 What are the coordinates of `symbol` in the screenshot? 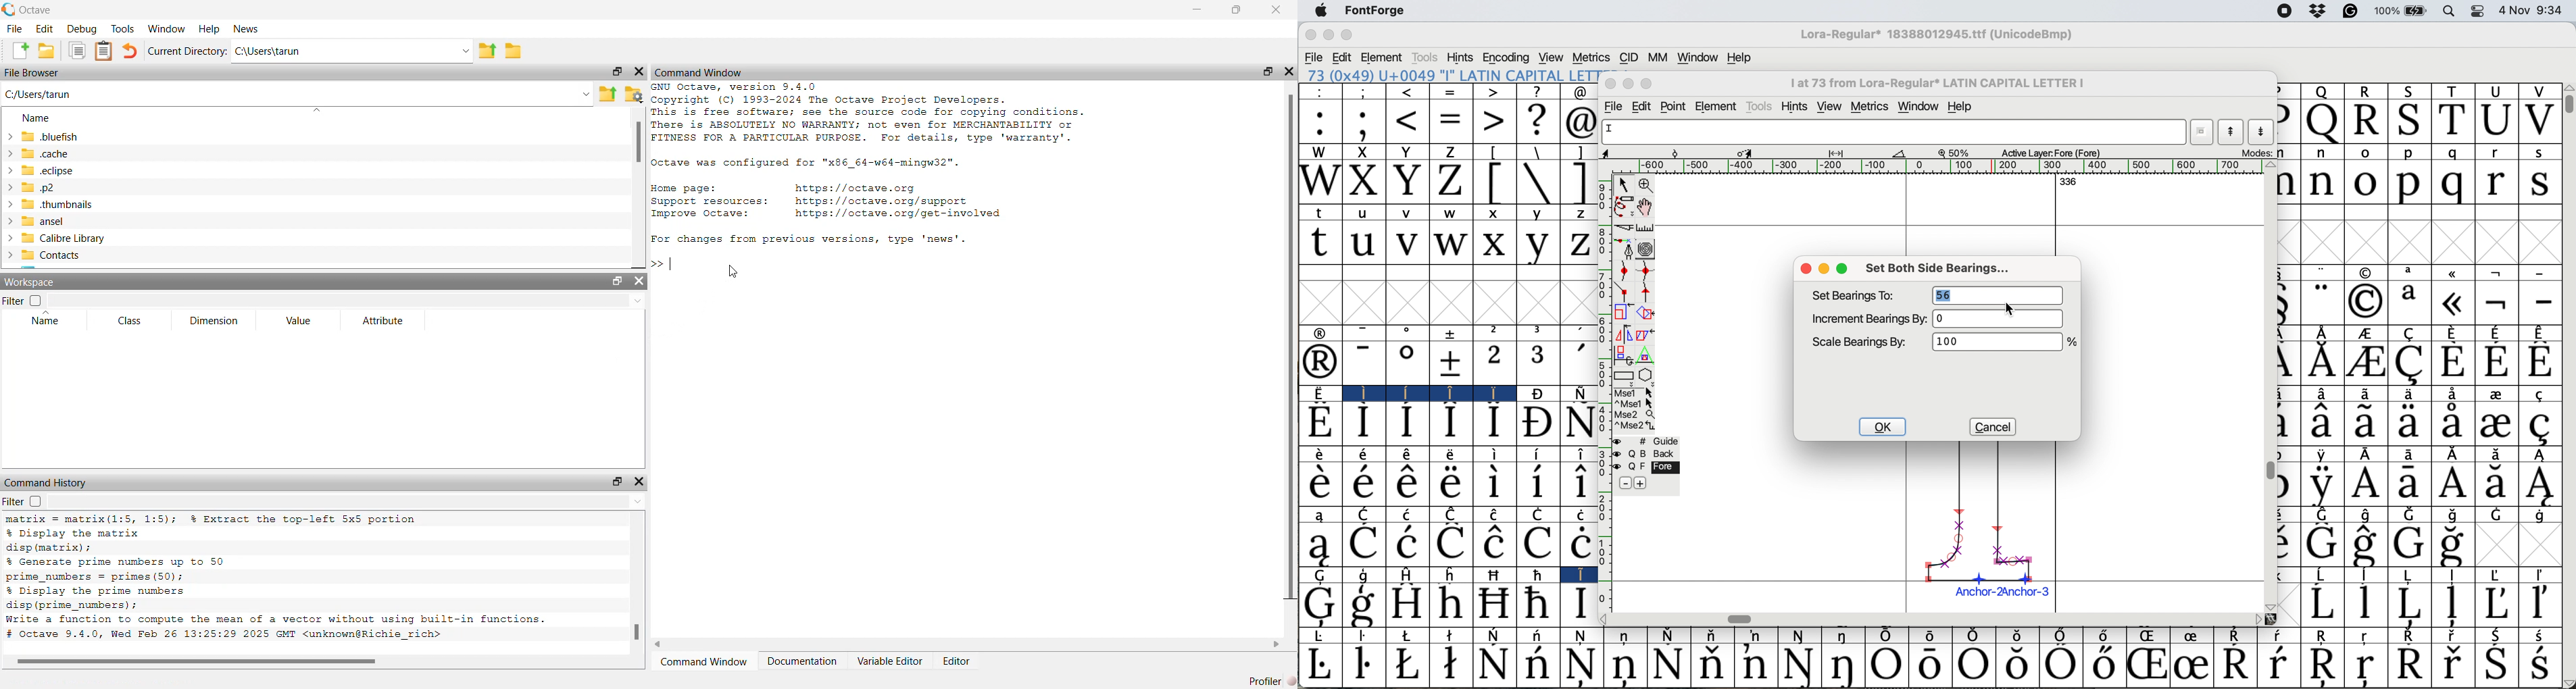 It's located at (2366, 272).